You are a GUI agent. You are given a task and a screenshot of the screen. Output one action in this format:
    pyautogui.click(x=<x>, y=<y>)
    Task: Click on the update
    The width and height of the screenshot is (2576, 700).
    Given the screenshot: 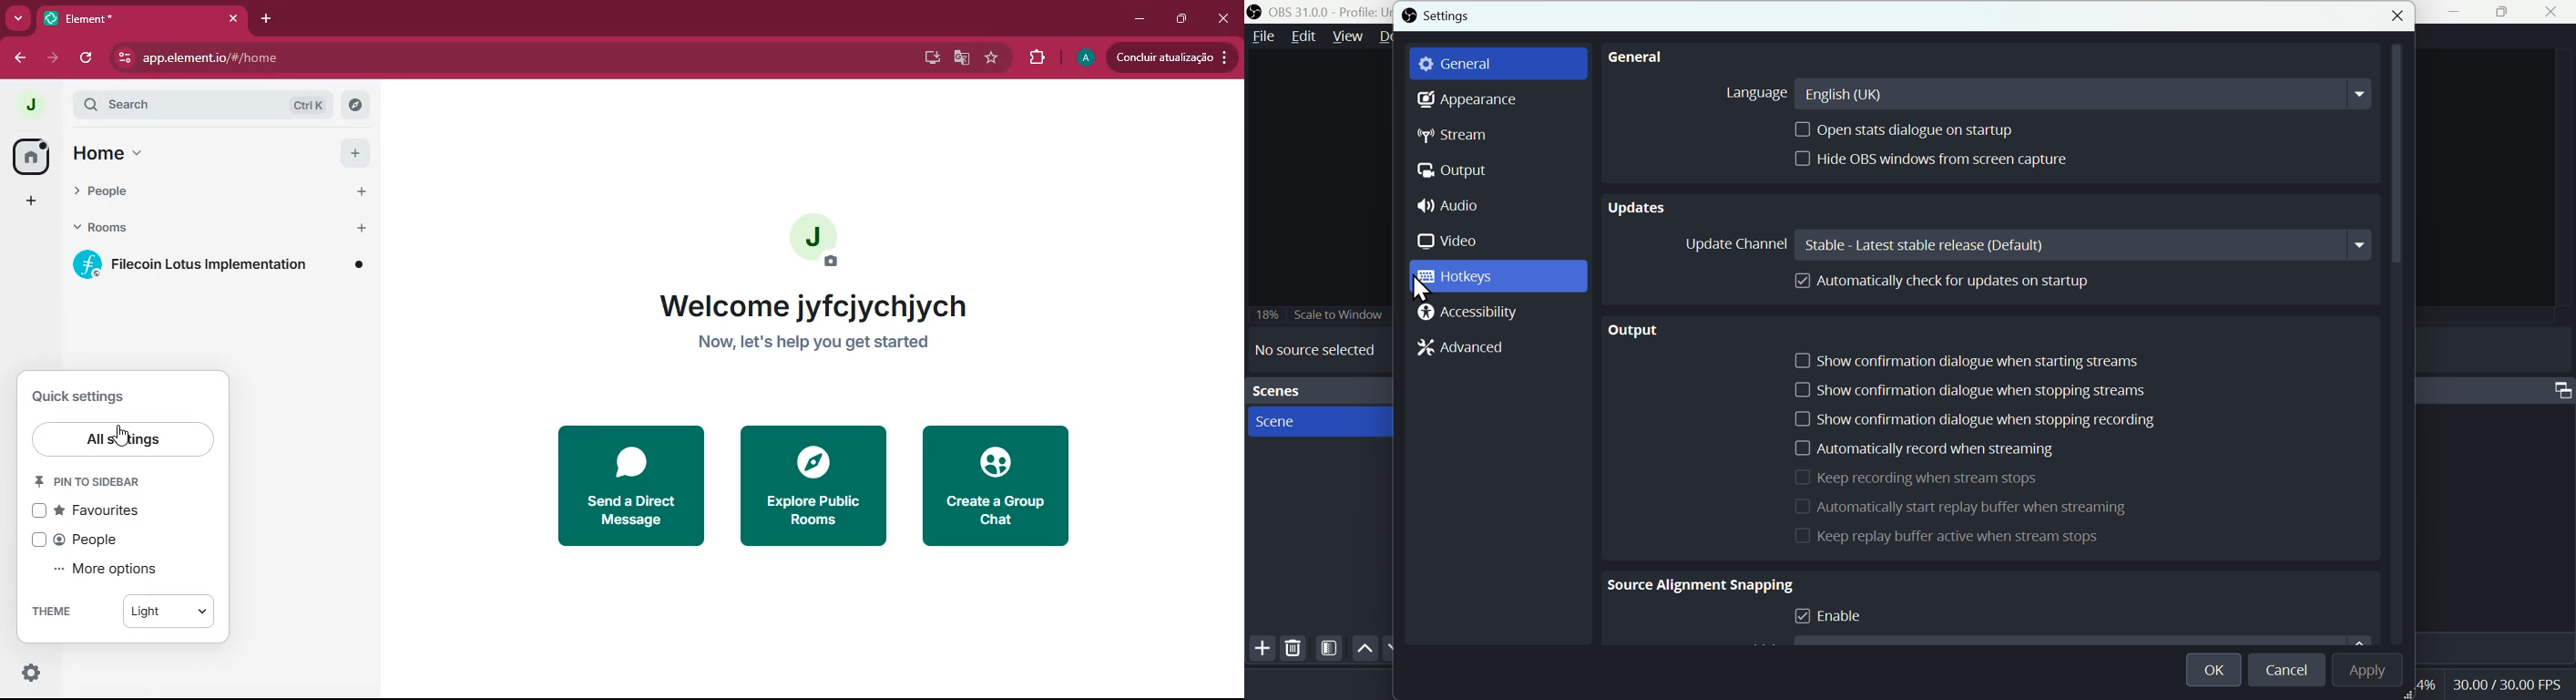 What is the action you would take?
    pyautogui.click(x=1171, y=58)
    